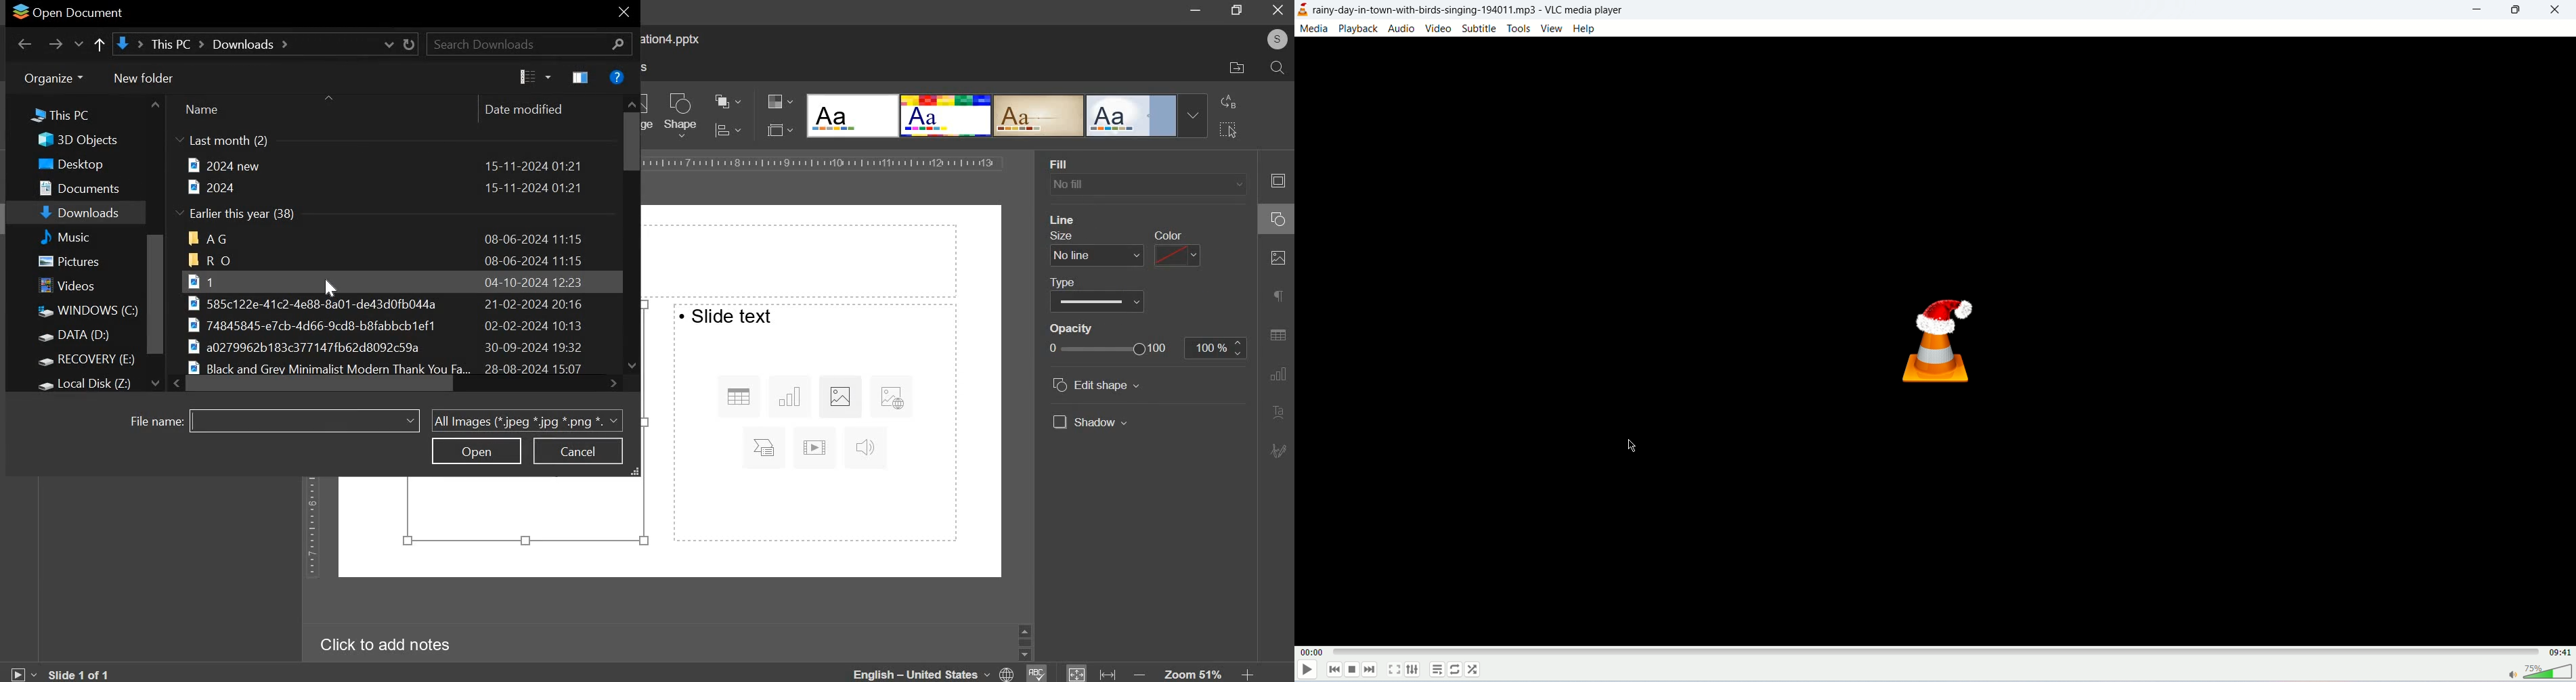 The image size is (2576, 700). What do you see at coordinates (1276, 373) in the screenshot?
I see `graph setting` at bounding box center [1276, 373].